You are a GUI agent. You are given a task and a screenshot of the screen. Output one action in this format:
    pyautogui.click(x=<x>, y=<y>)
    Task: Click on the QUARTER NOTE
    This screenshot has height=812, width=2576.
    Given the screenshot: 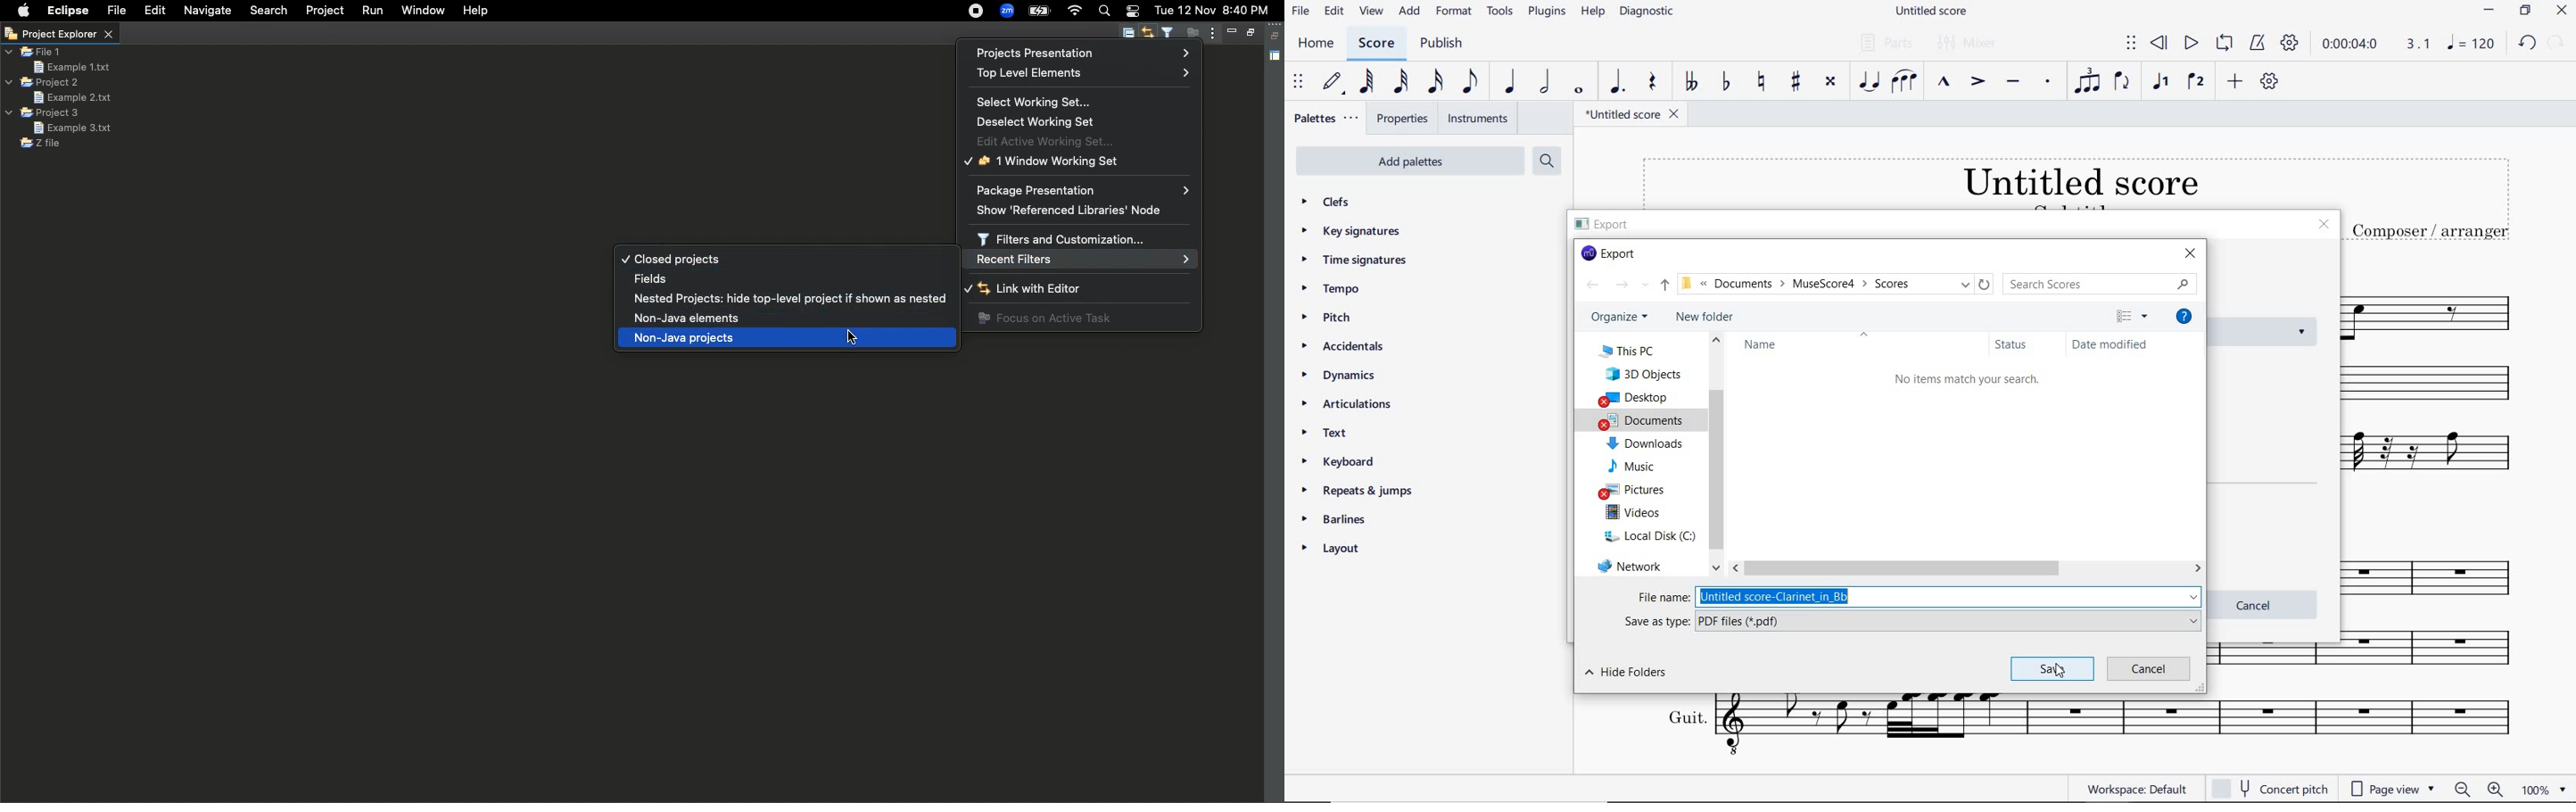 What is the action you would take?
    pyautogui.click(x=1510, y=82)
    